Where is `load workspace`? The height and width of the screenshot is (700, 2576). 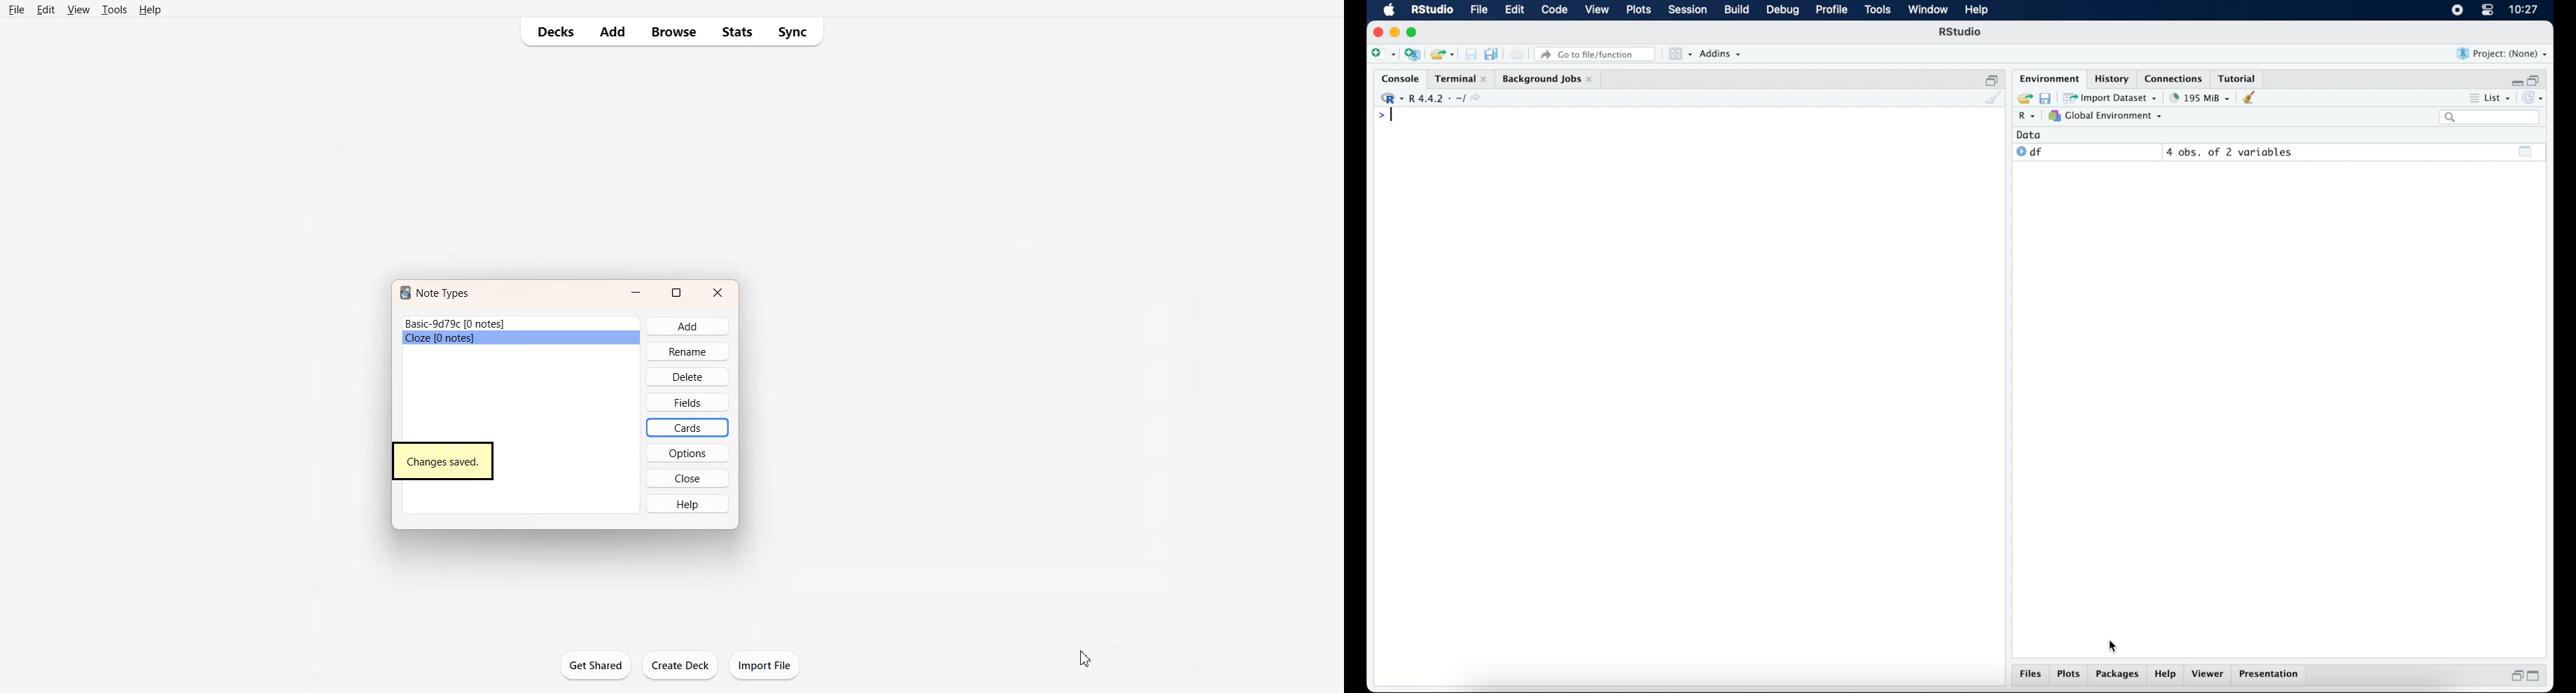 load workspace is located at coordinates (2023, 97).